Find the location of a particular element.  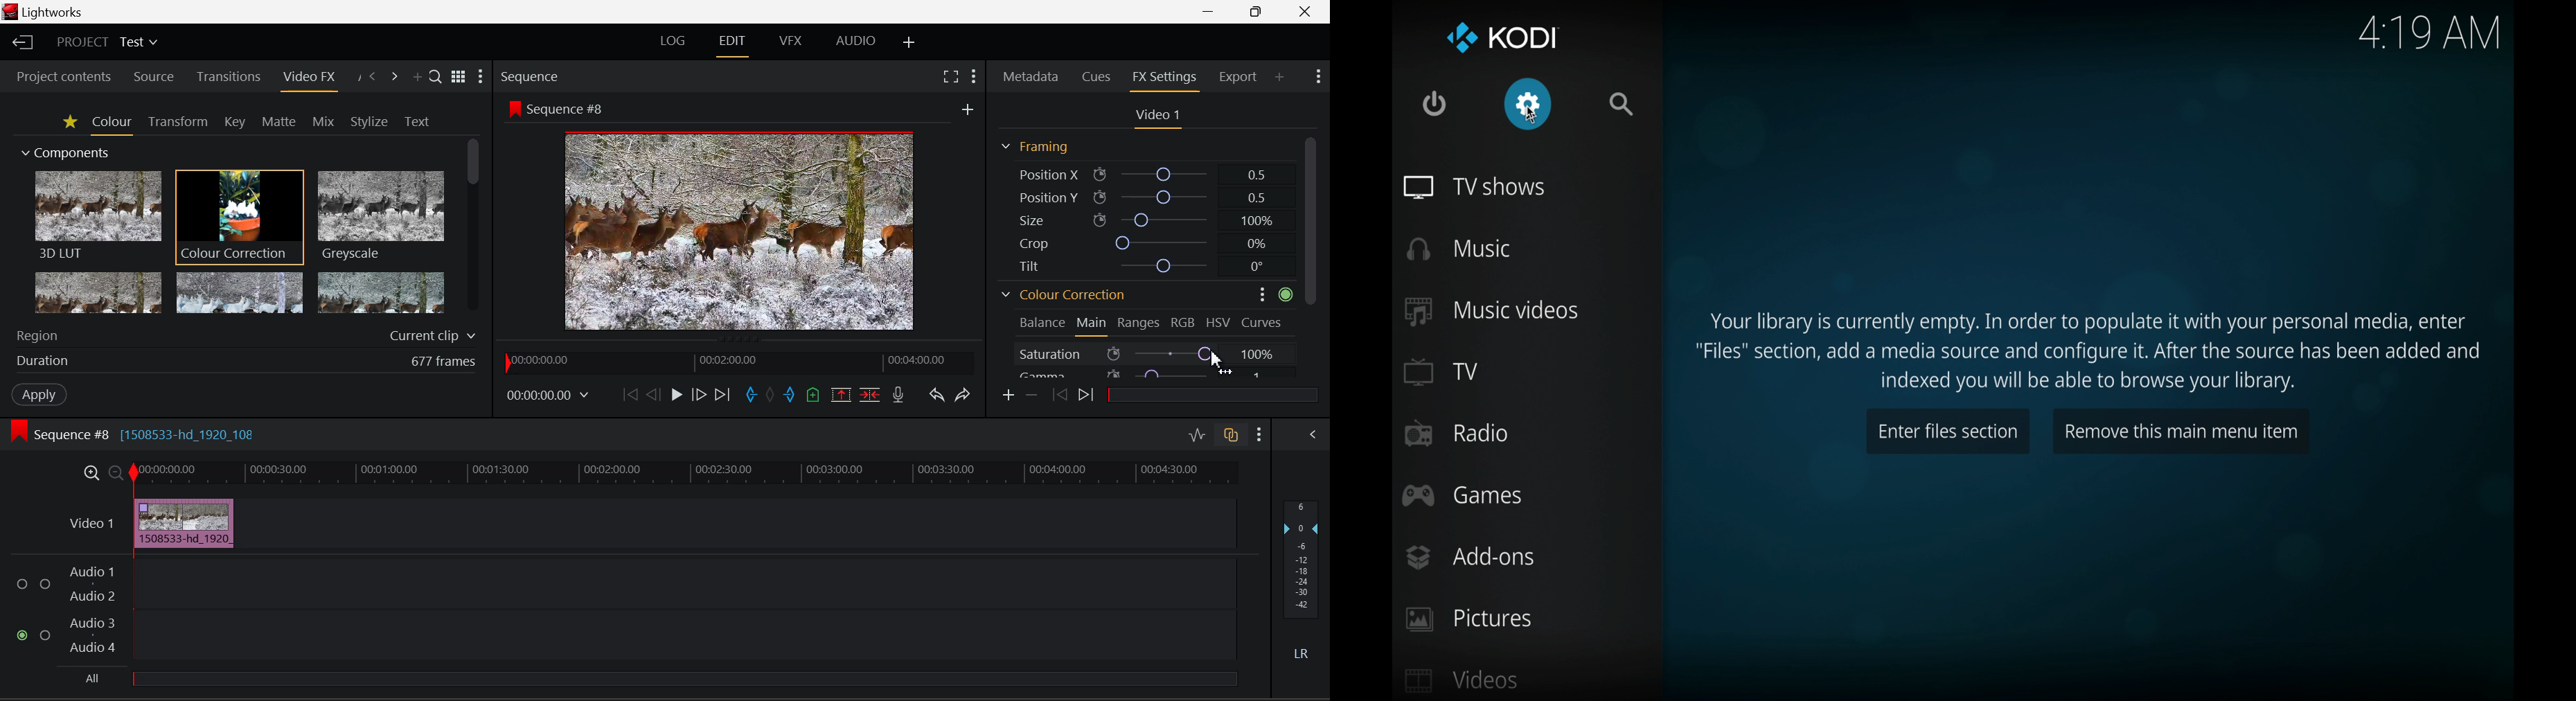

Glow is located at coordinates (99, 292).